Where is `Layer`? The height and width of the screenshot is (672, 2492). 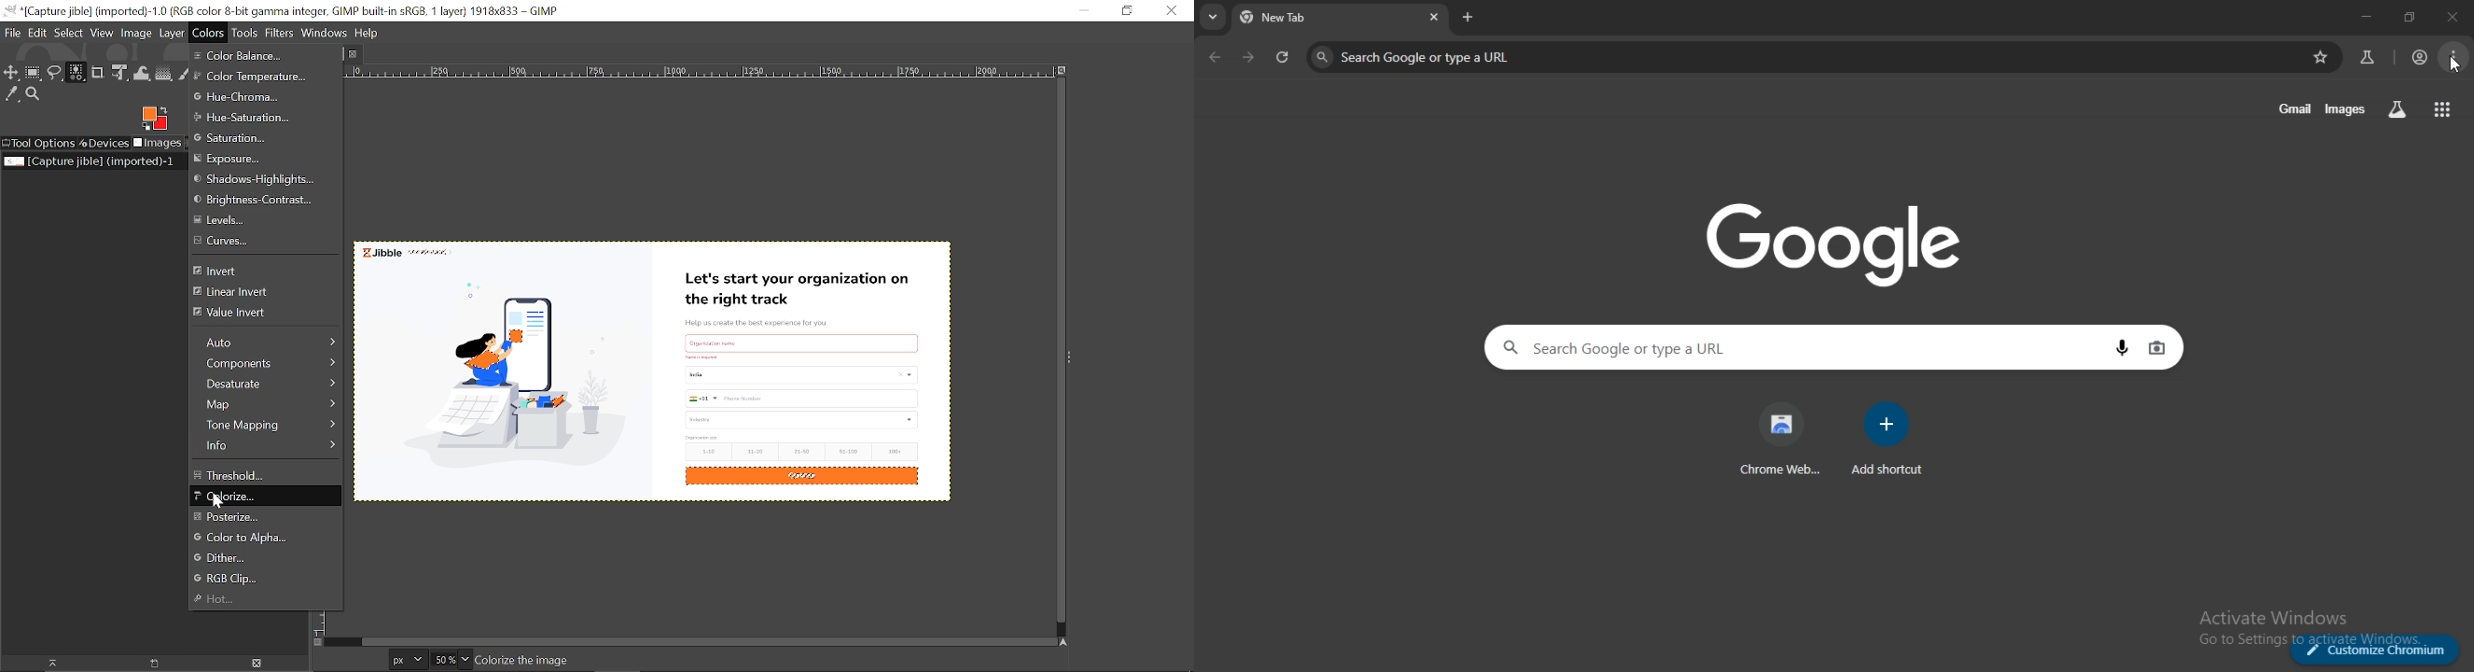
Layer is located at coordinates (172, 33).